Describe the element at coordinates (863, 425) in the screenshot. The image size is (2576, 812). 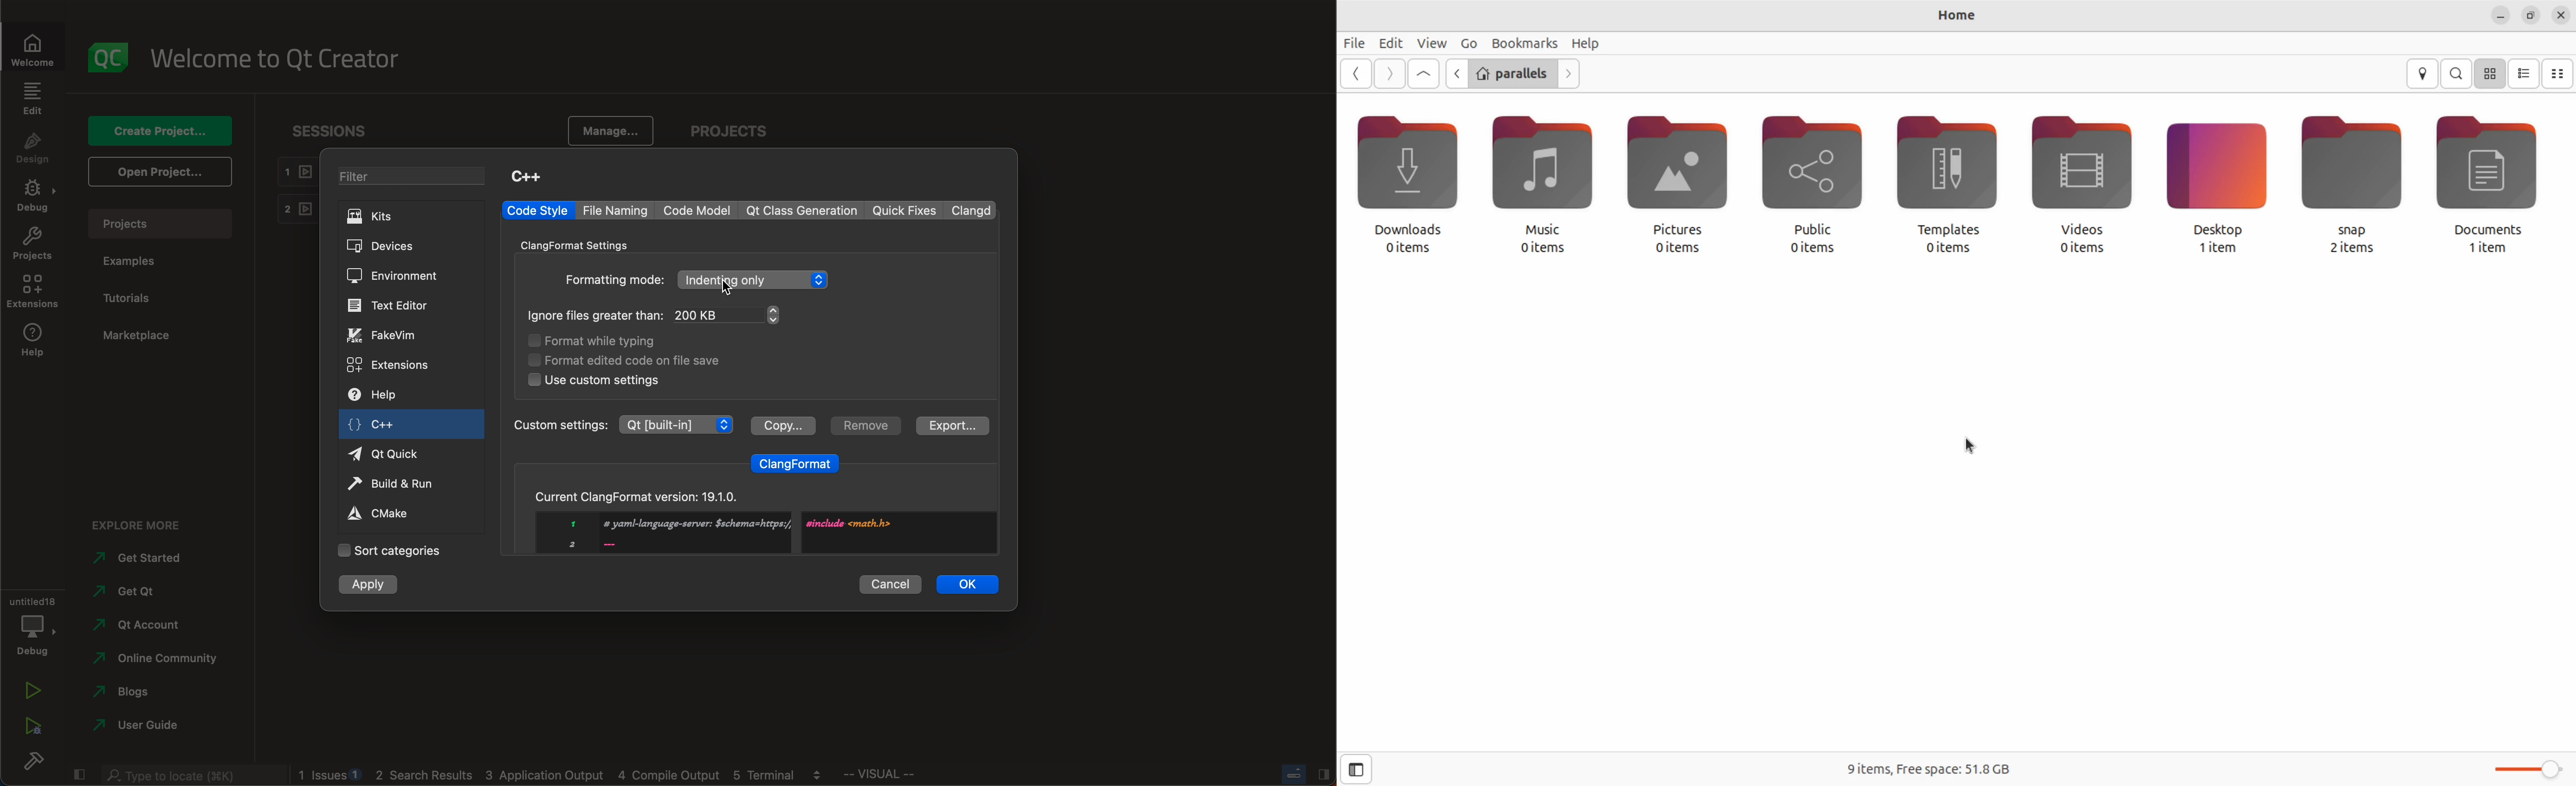
I see `remove` at that location.